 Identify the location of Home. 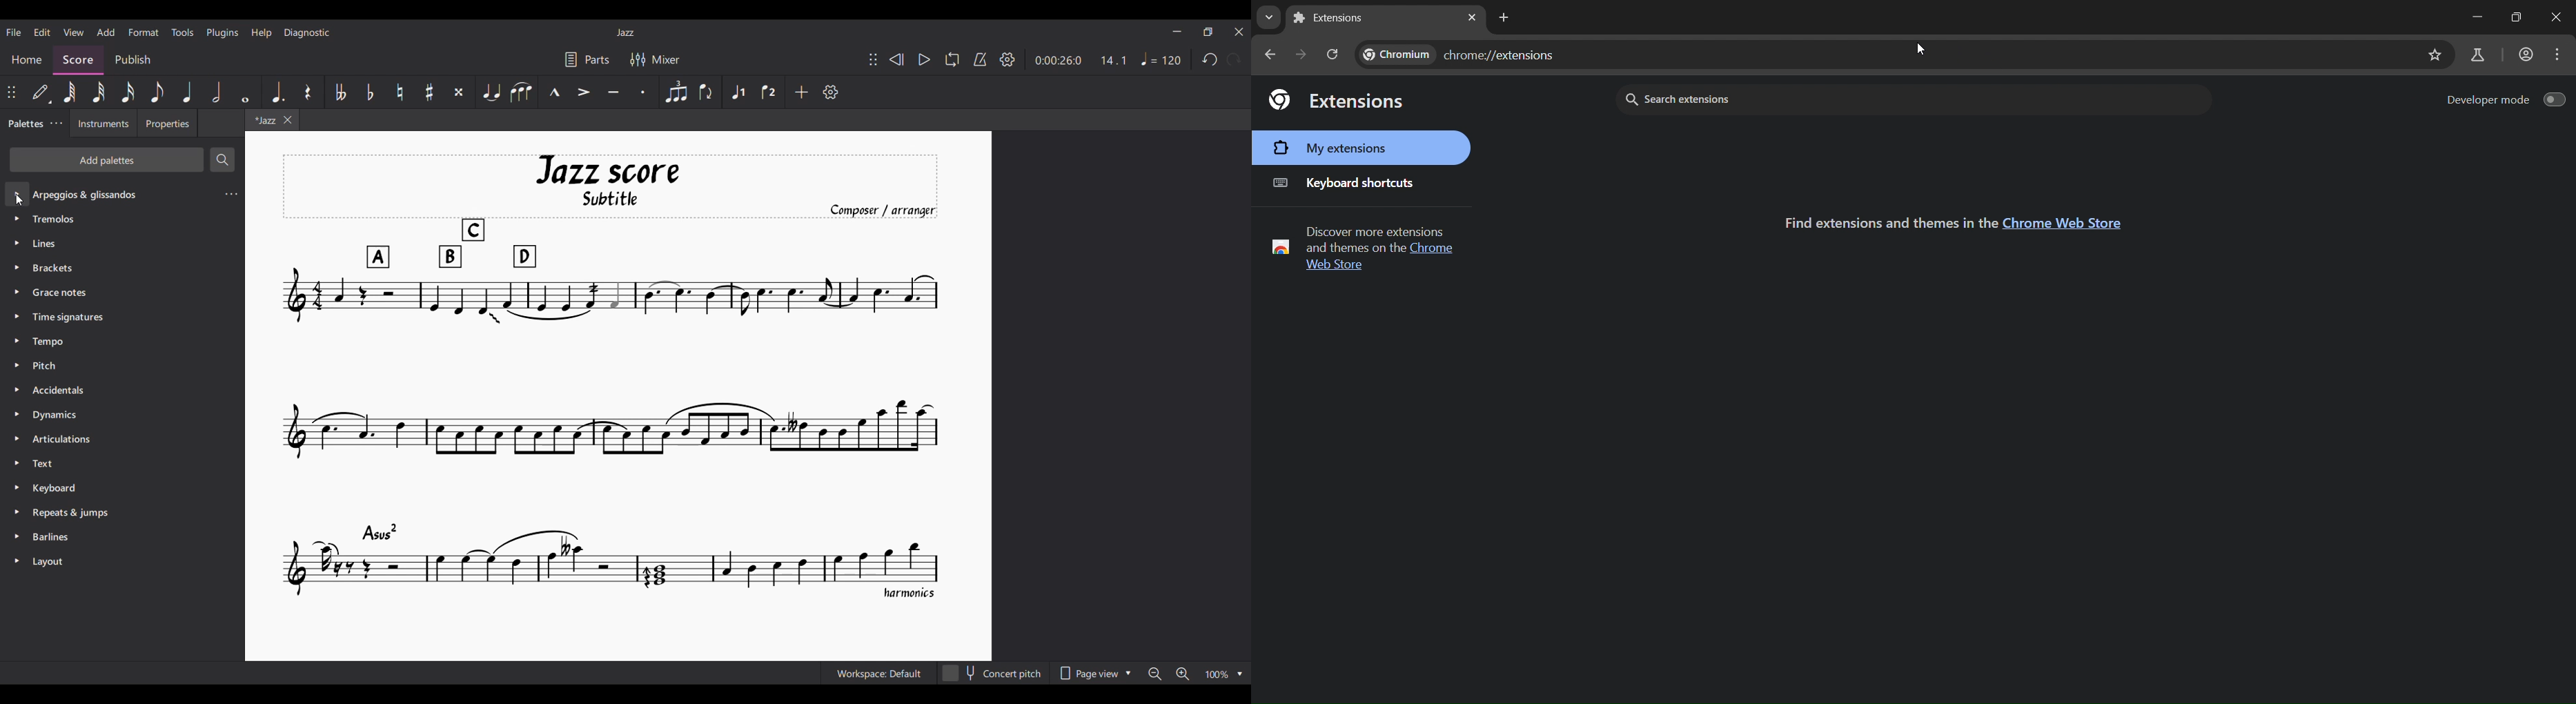
(26, 59).